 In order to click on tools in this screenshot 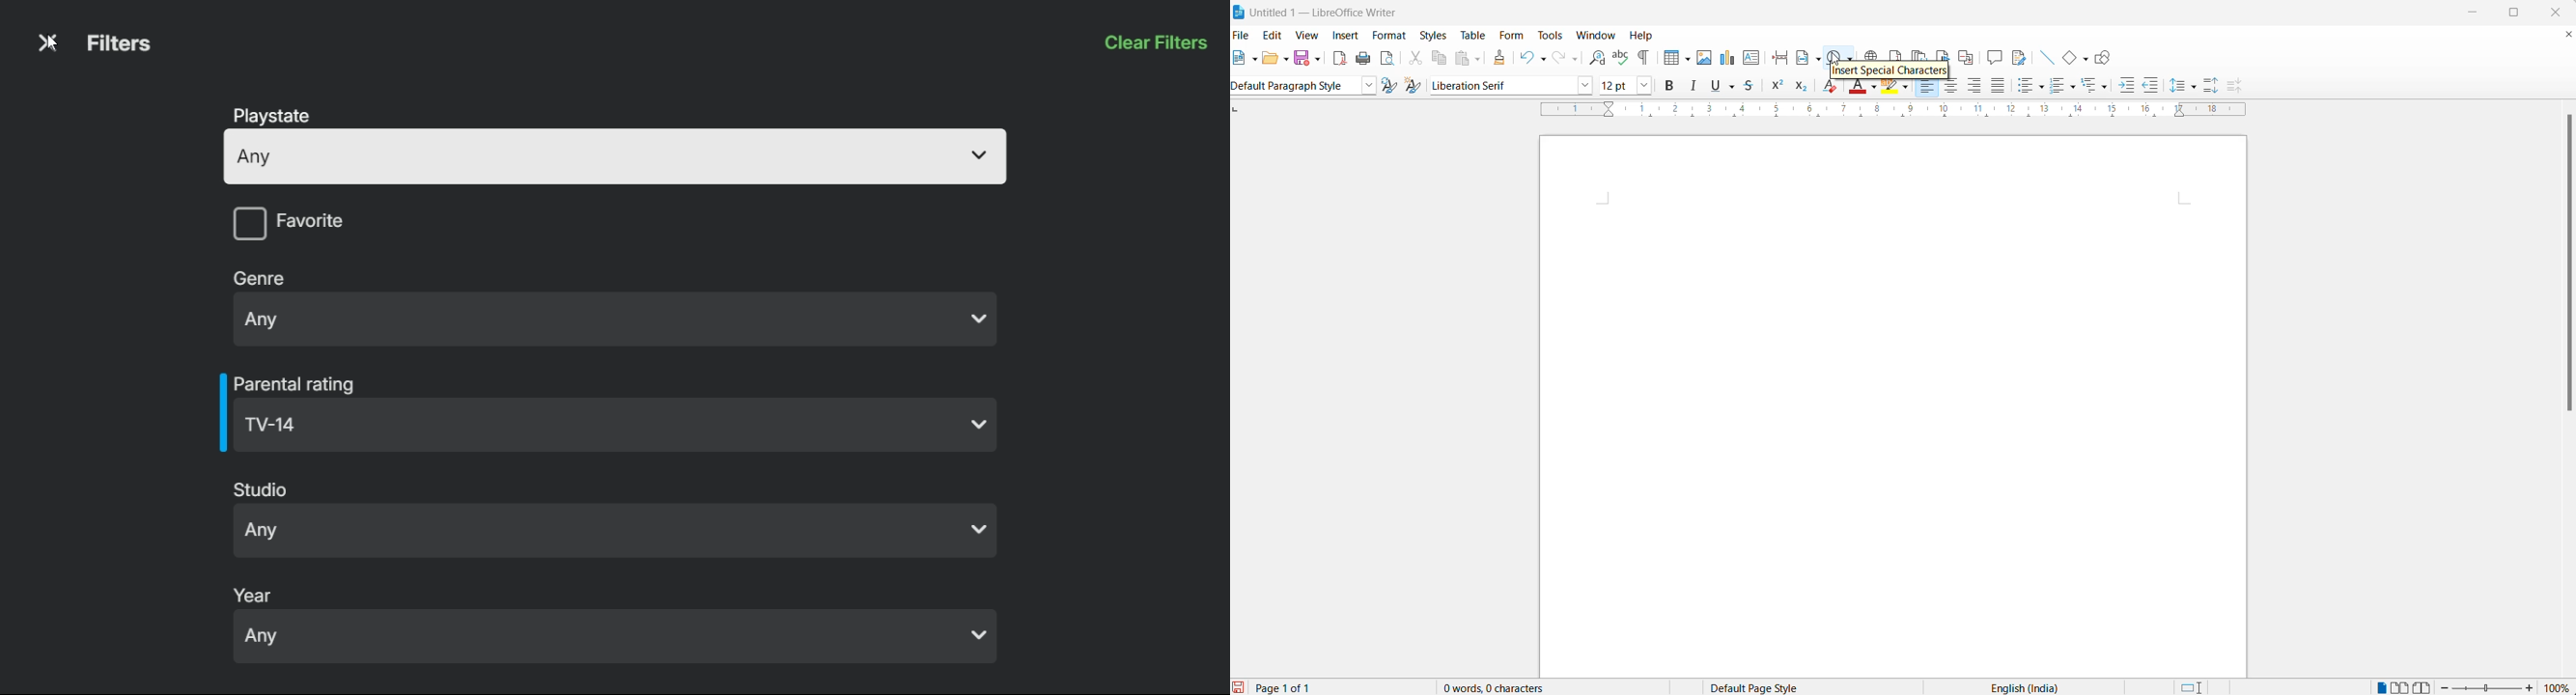, I will do `click(1552, 36)`.